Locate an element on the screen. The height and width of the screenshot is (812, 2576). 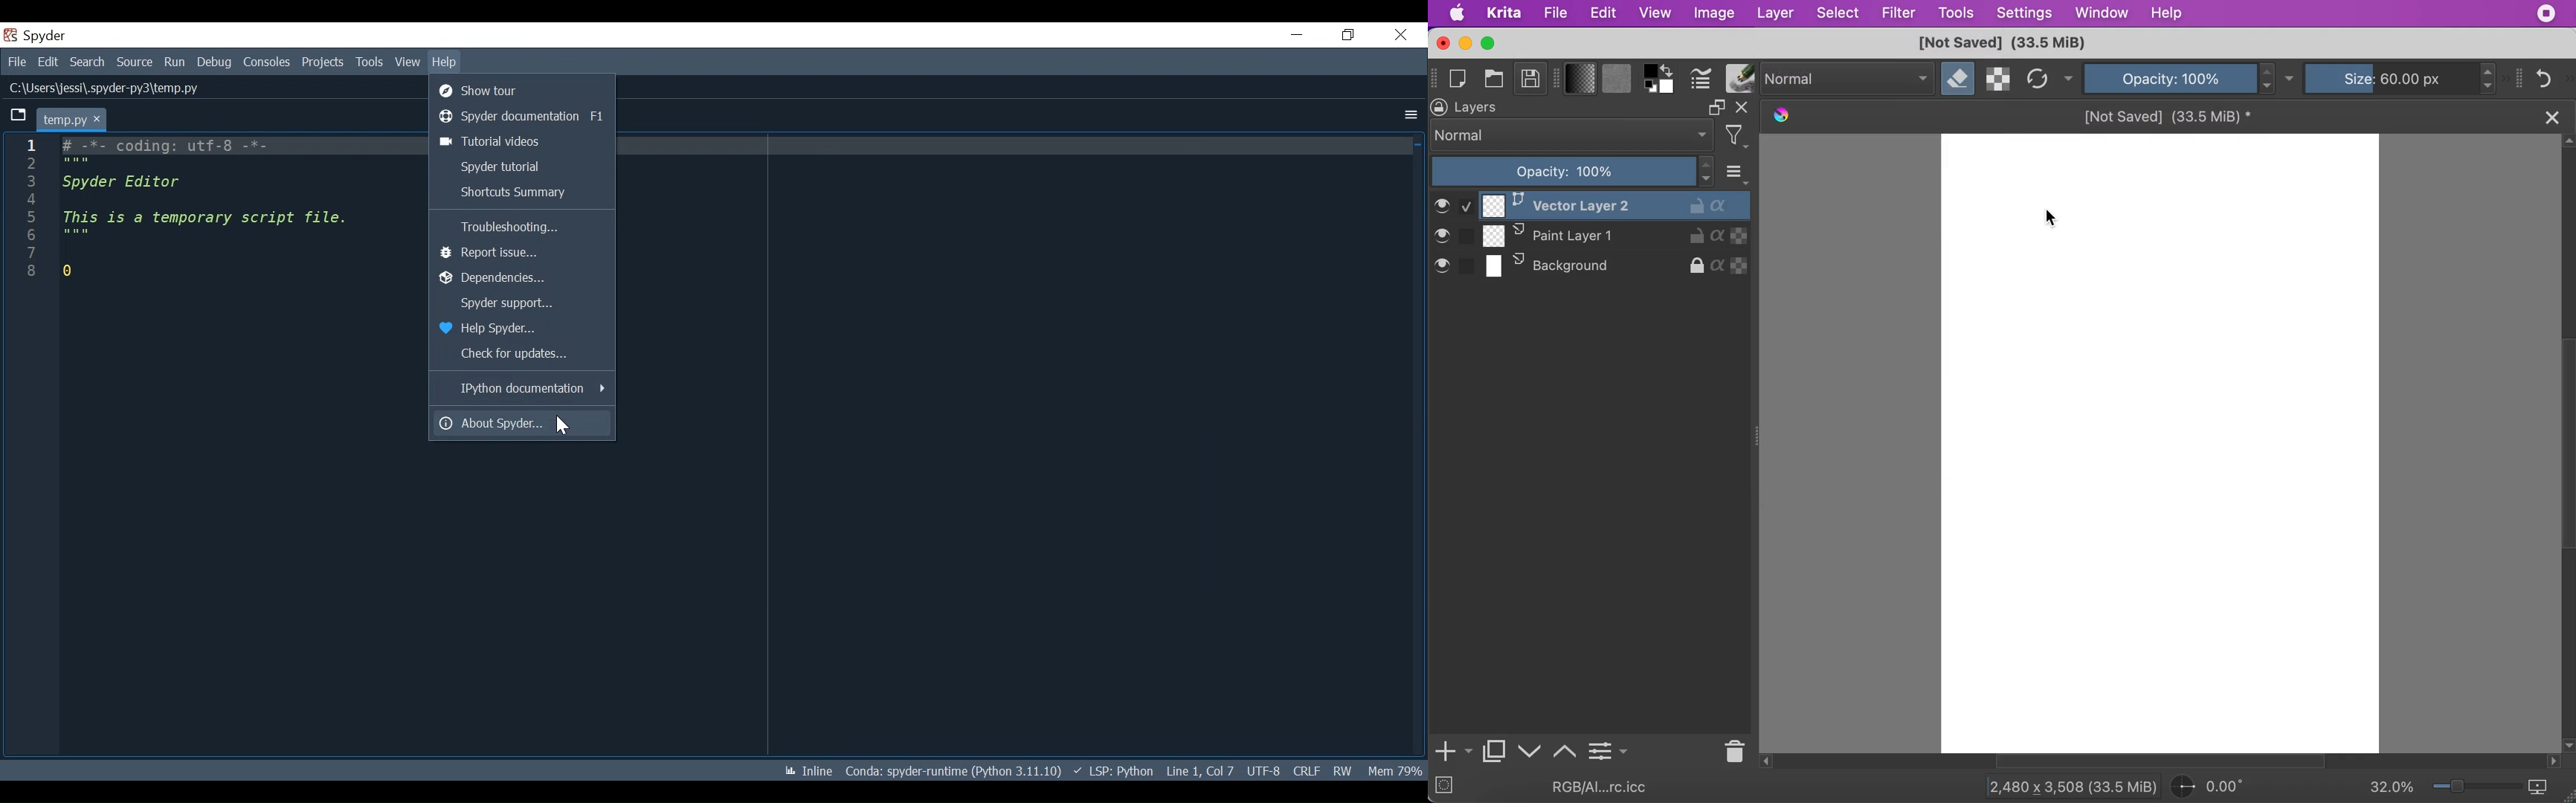
About Spyder is located at coordinates (524, 425).